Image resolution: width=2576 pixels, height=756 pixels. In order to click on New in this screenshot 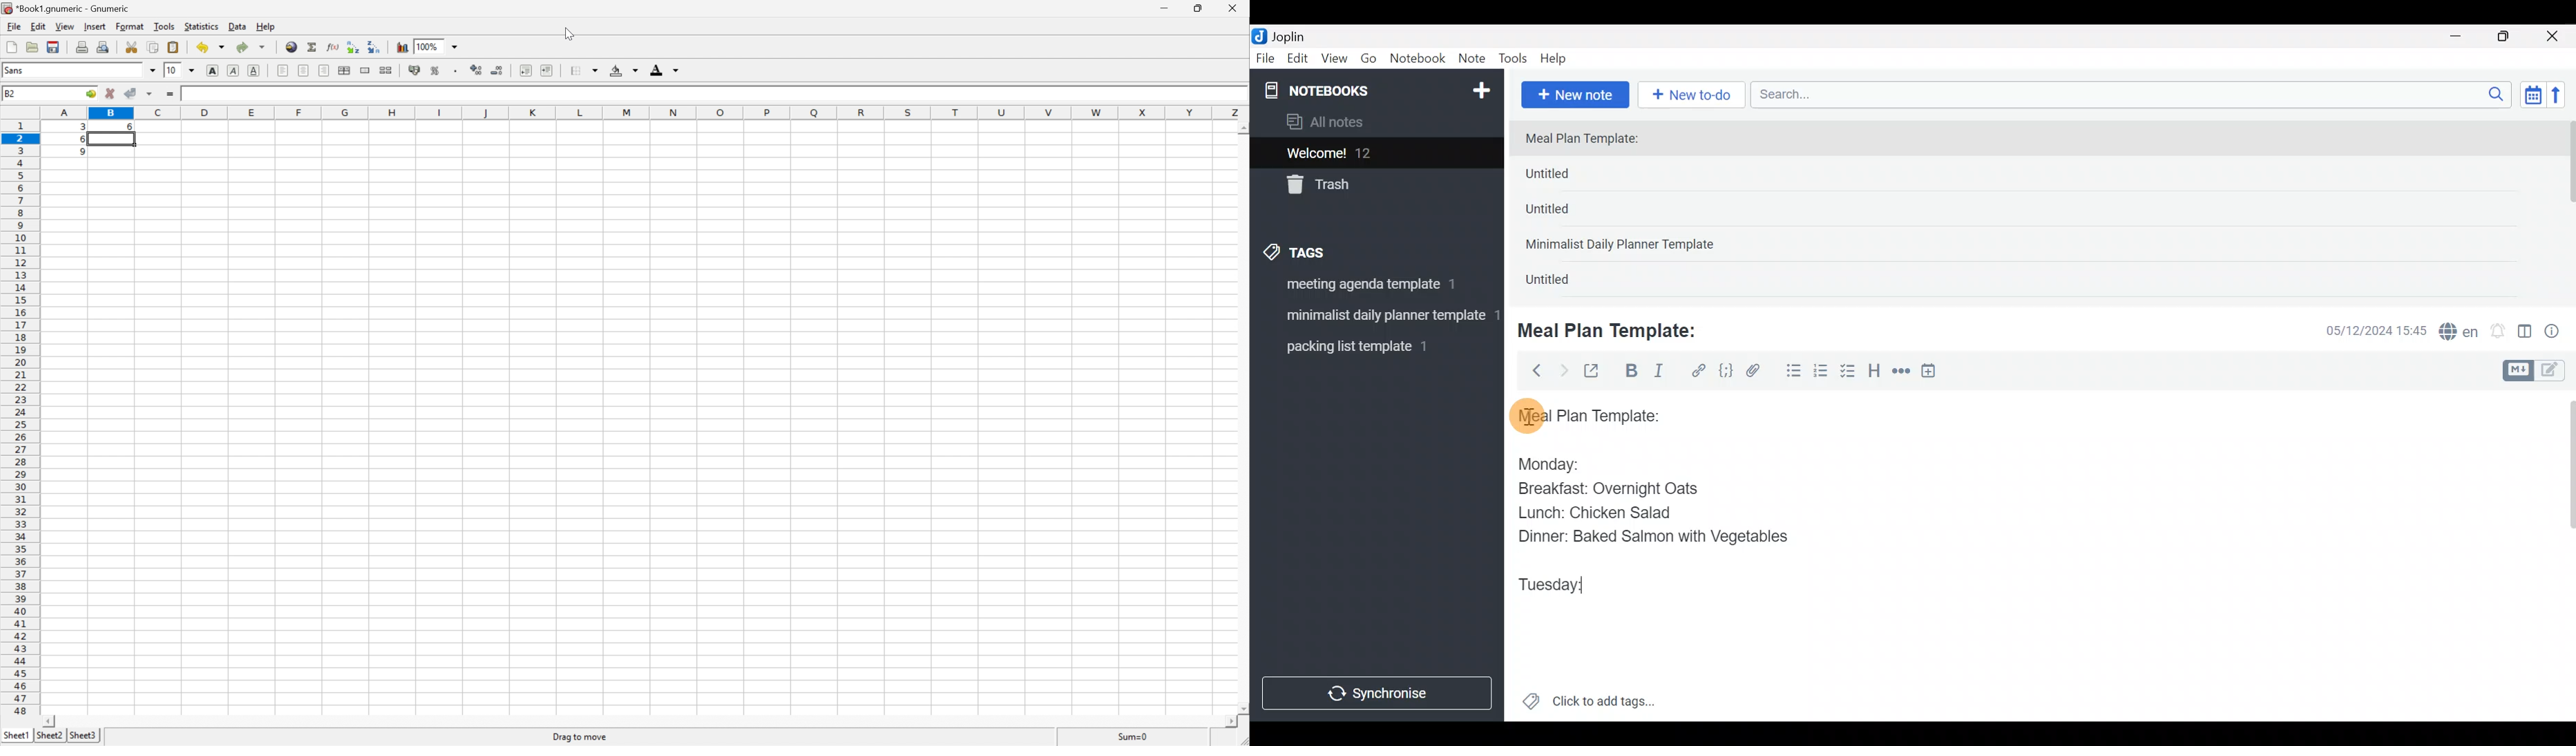, I will do `click(1480, 88)`.